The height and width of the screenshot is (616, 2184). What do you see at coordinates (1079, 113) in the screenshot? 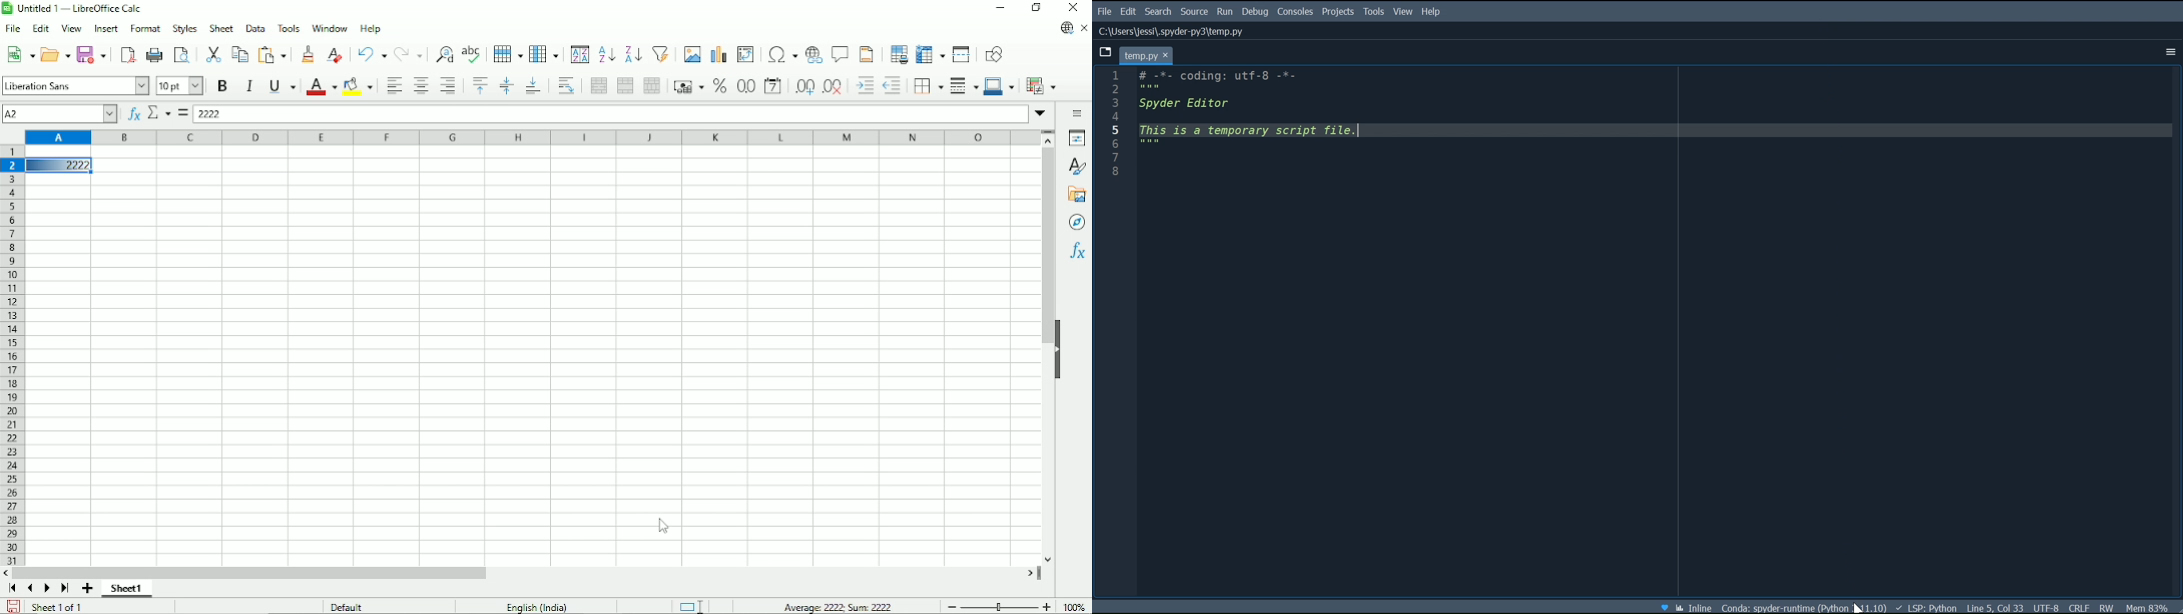
I see `Sidebar settings` at bounding box center [1079, 113].